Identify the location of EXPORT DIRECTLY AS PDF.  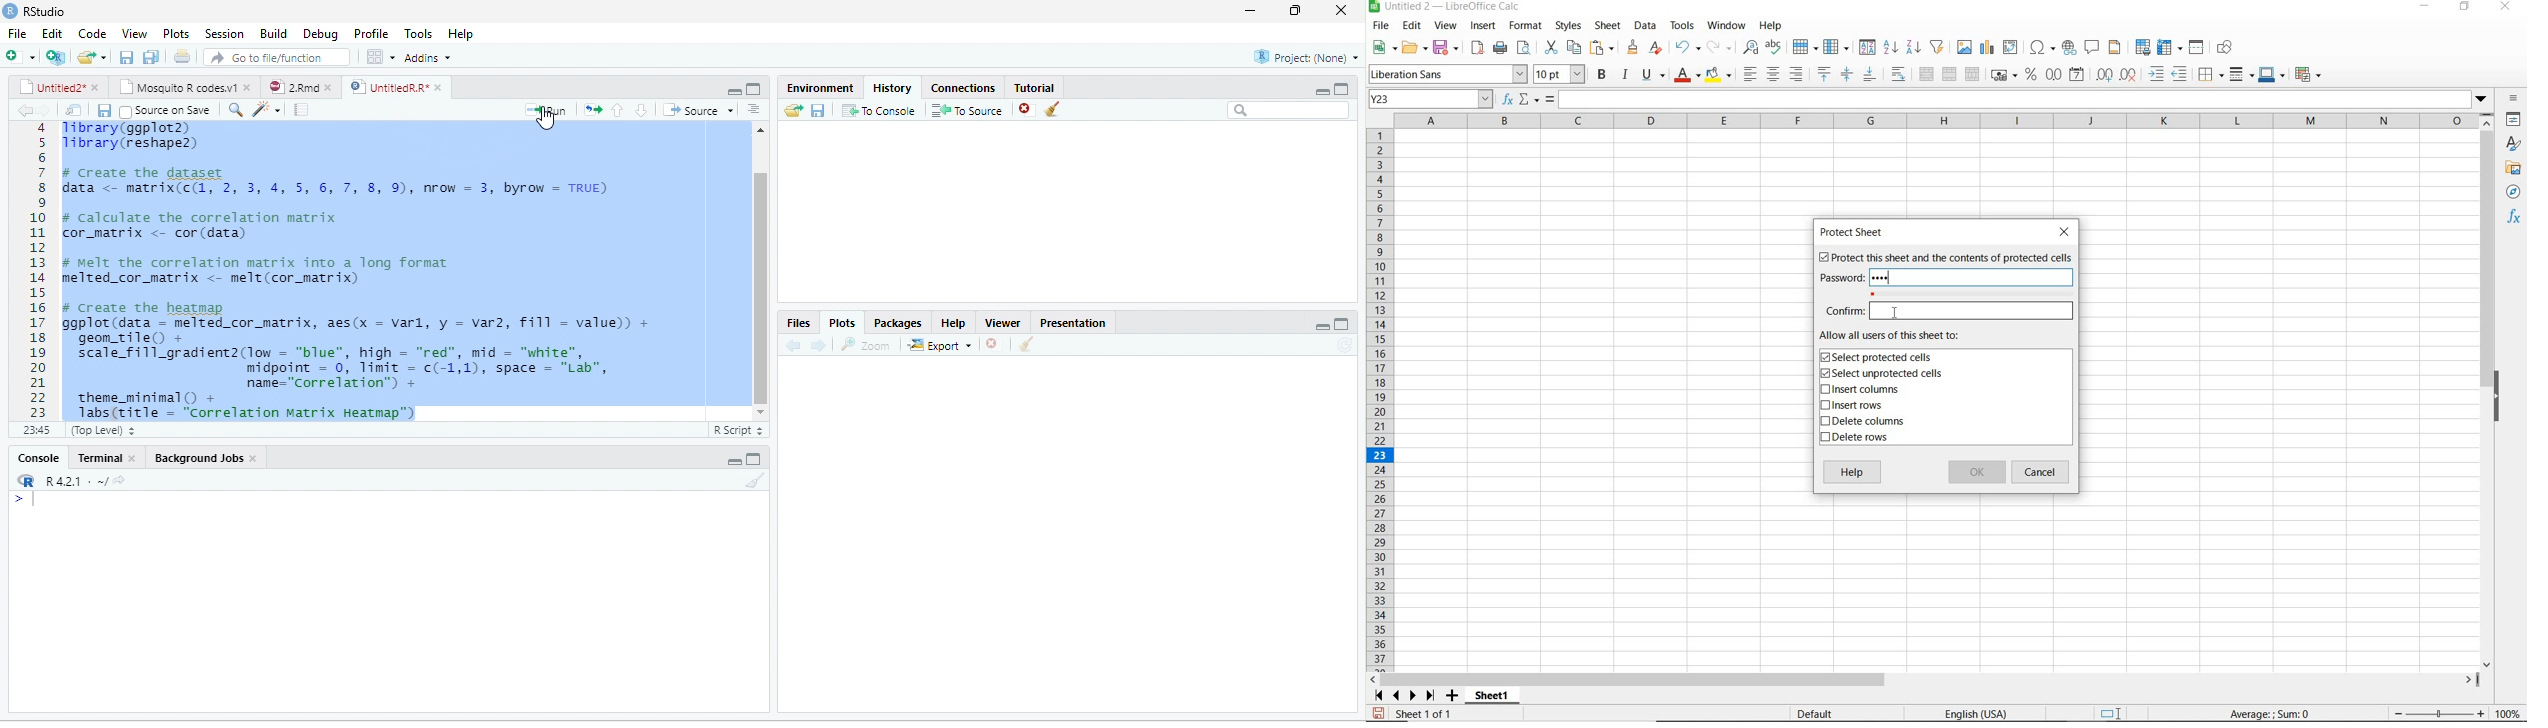
(1477, 49).